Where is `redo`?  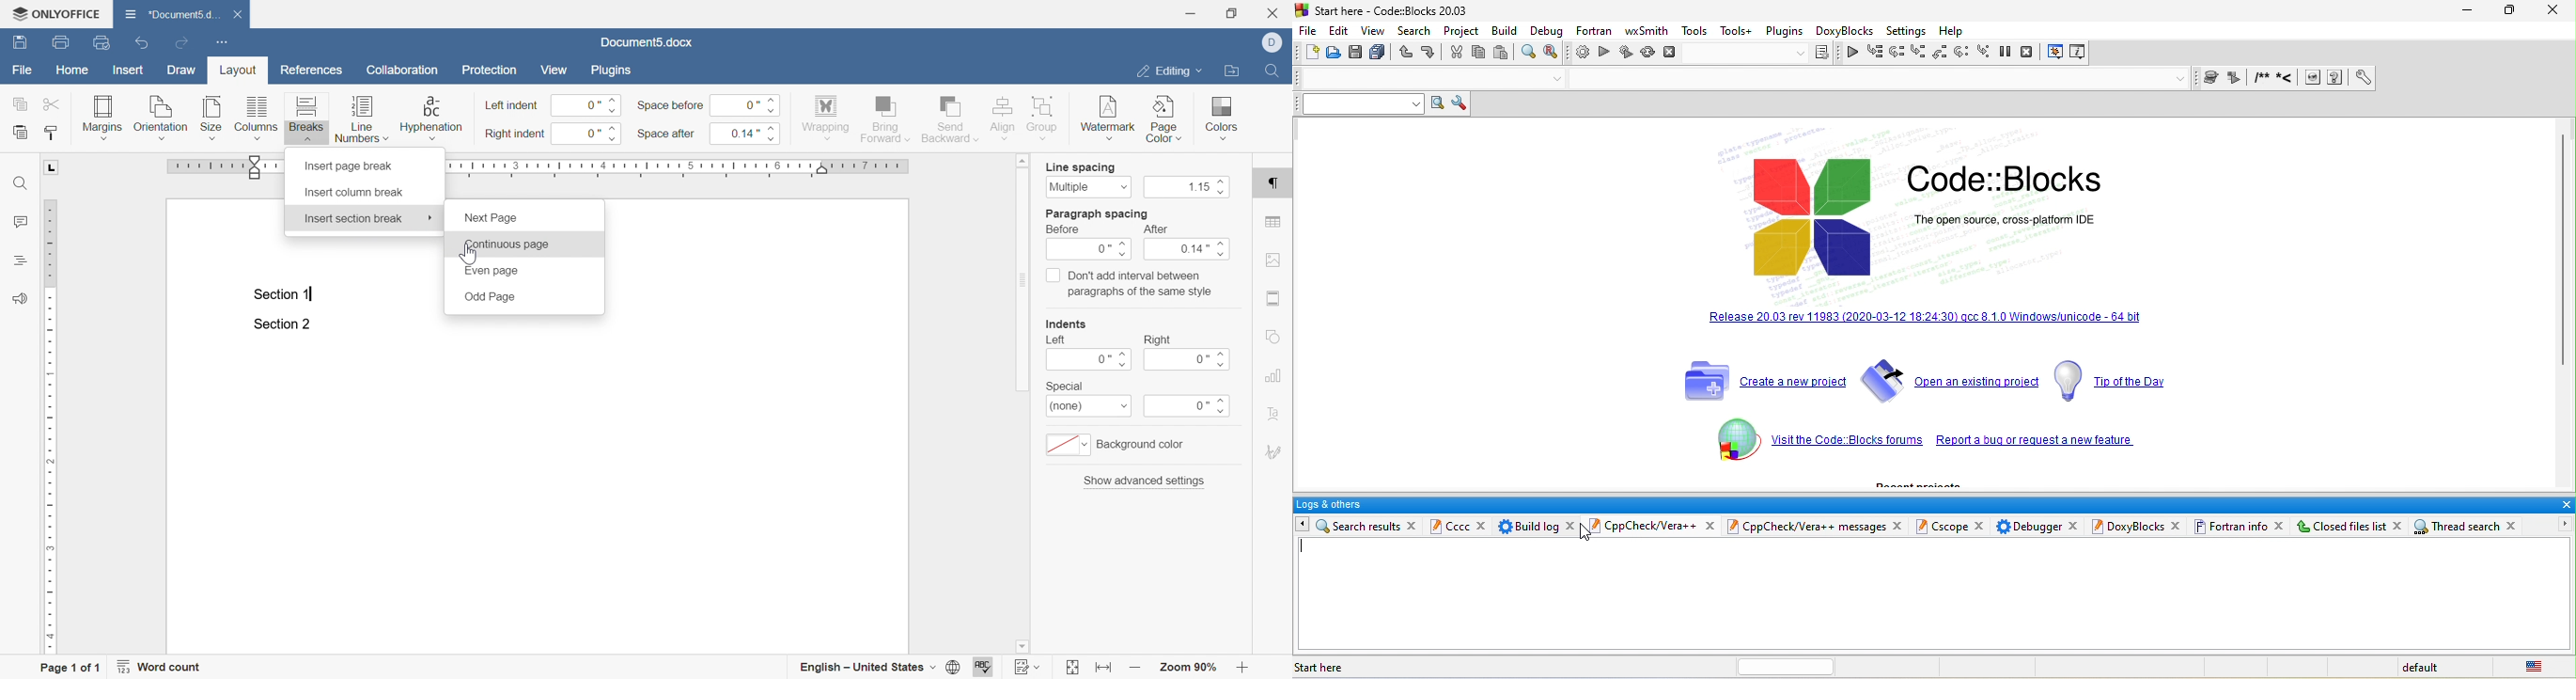
redo is located at coordinates (1431, 53).